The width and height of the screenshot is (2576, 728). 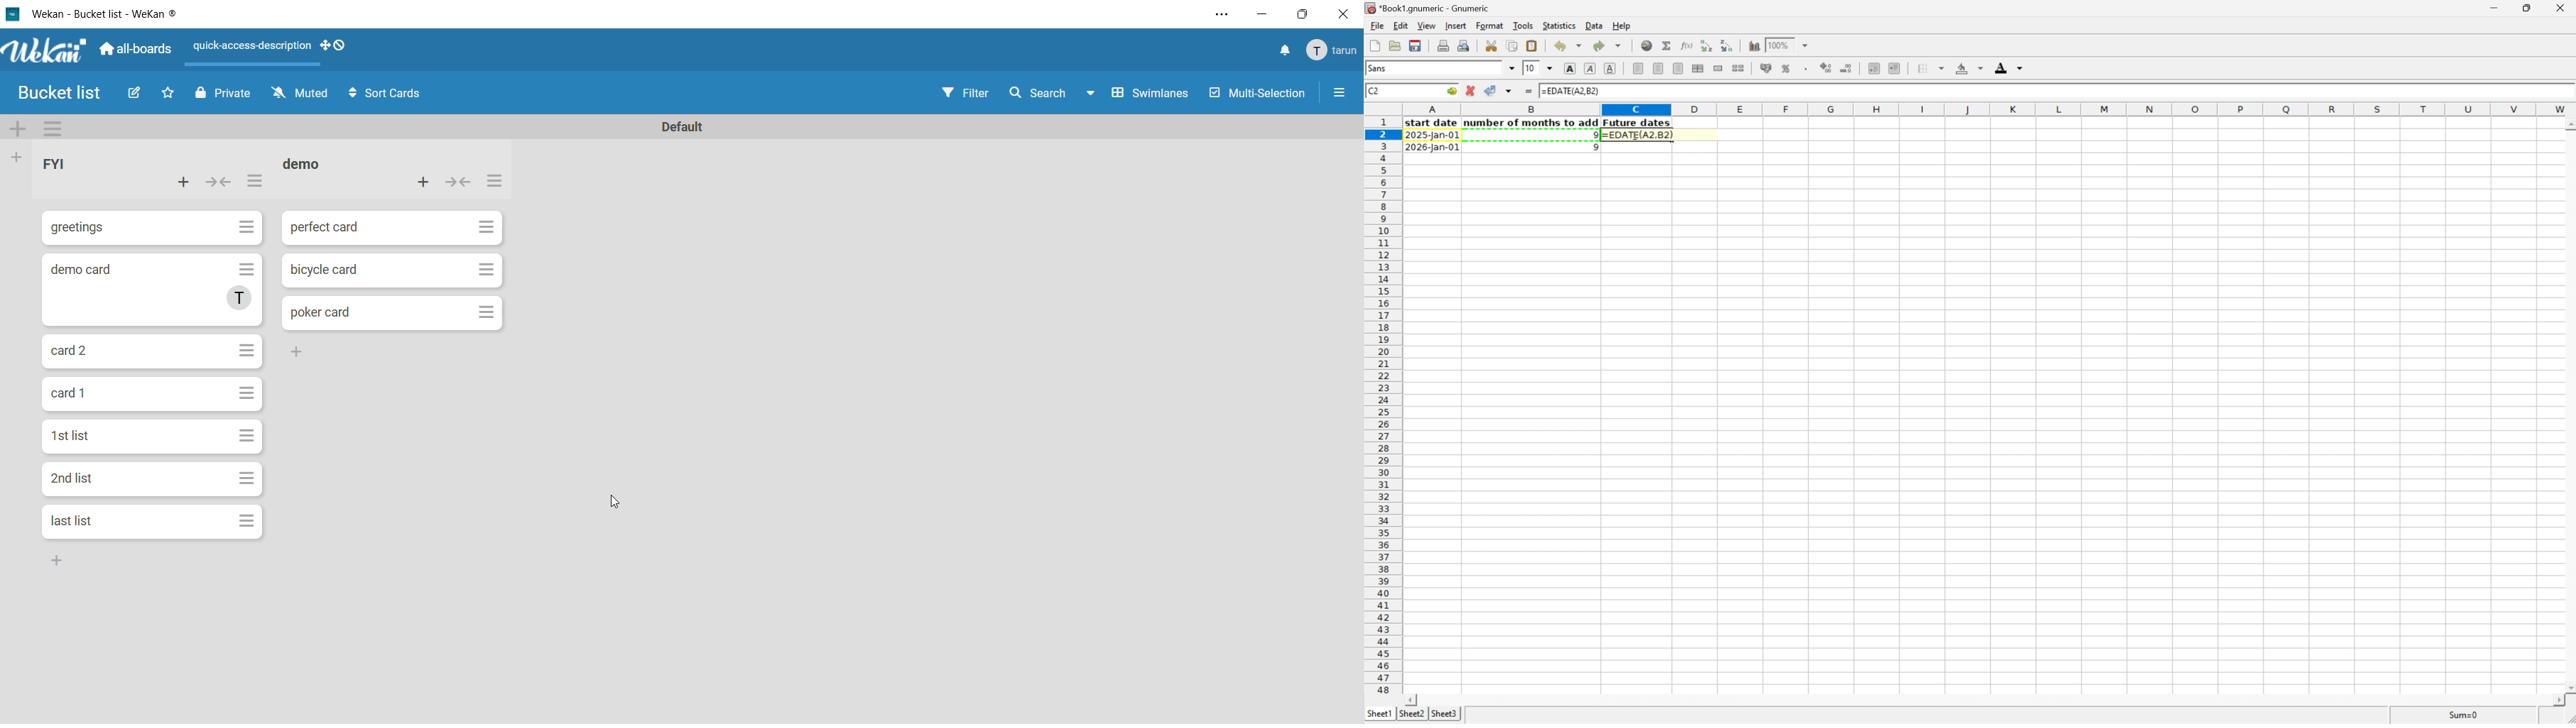 What do you see at coordinates (1426, 25) in the screenshot?
I see `View` at bounding box center [1426, 25].